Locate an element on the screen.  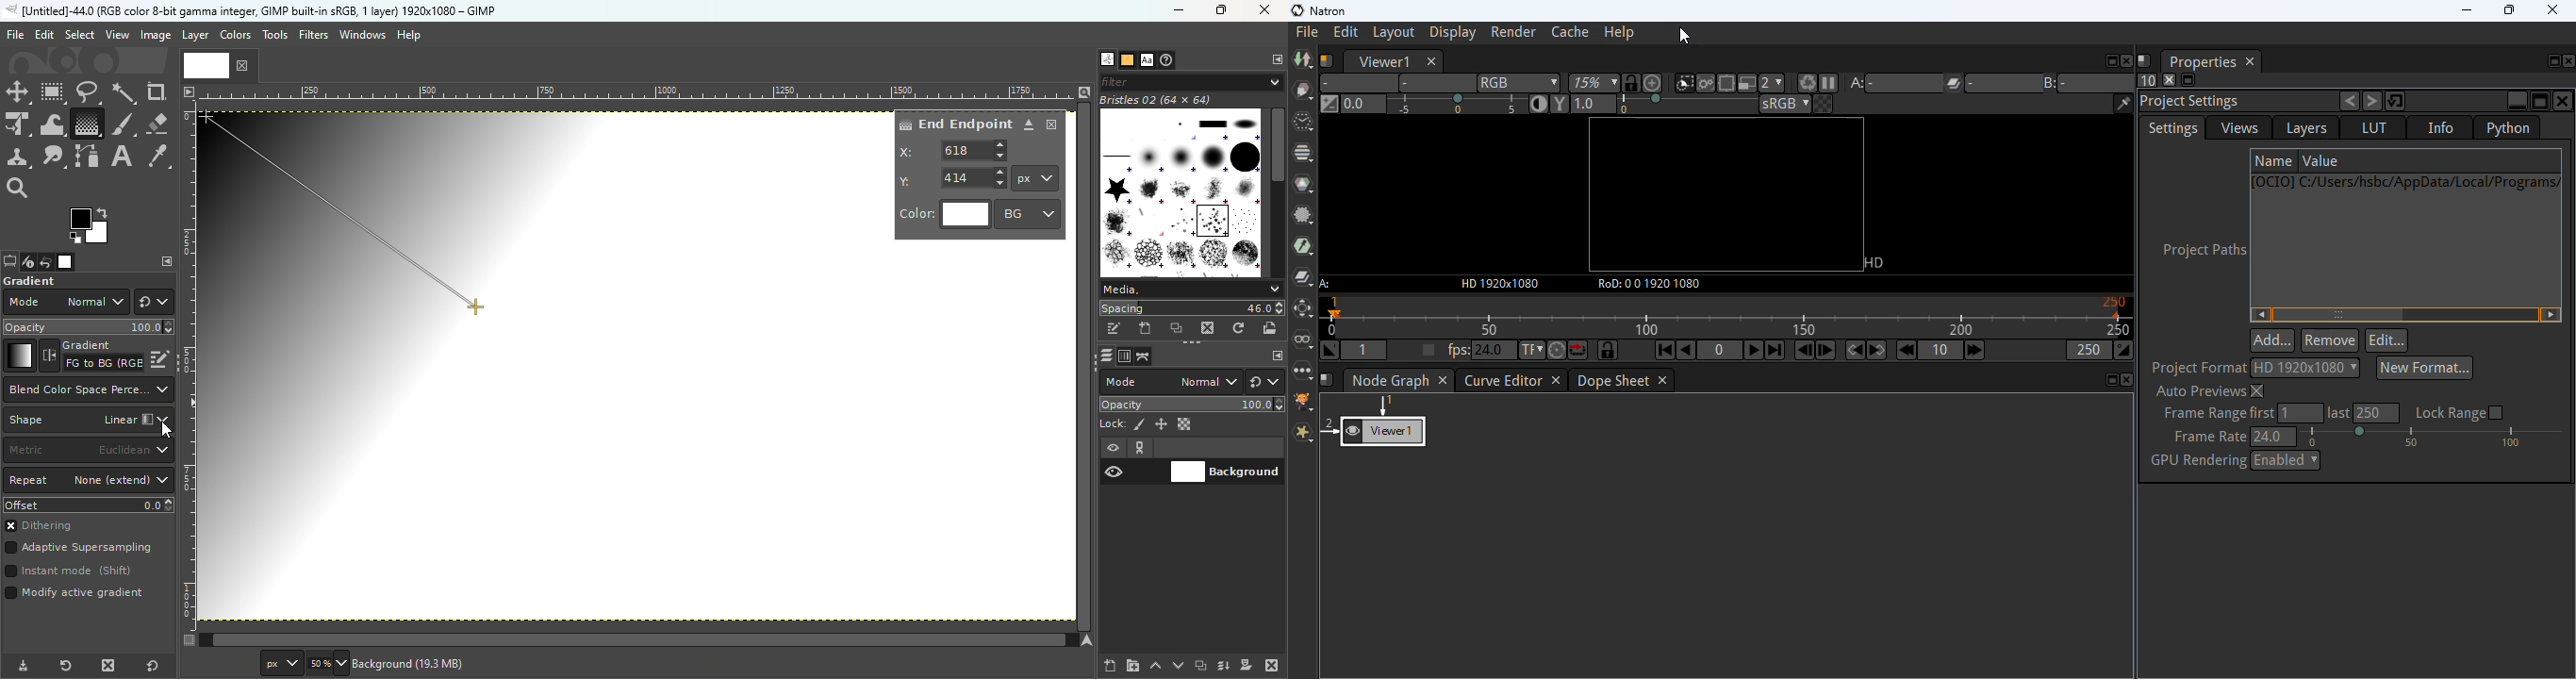
Mode is located at coordinates (65, 302).